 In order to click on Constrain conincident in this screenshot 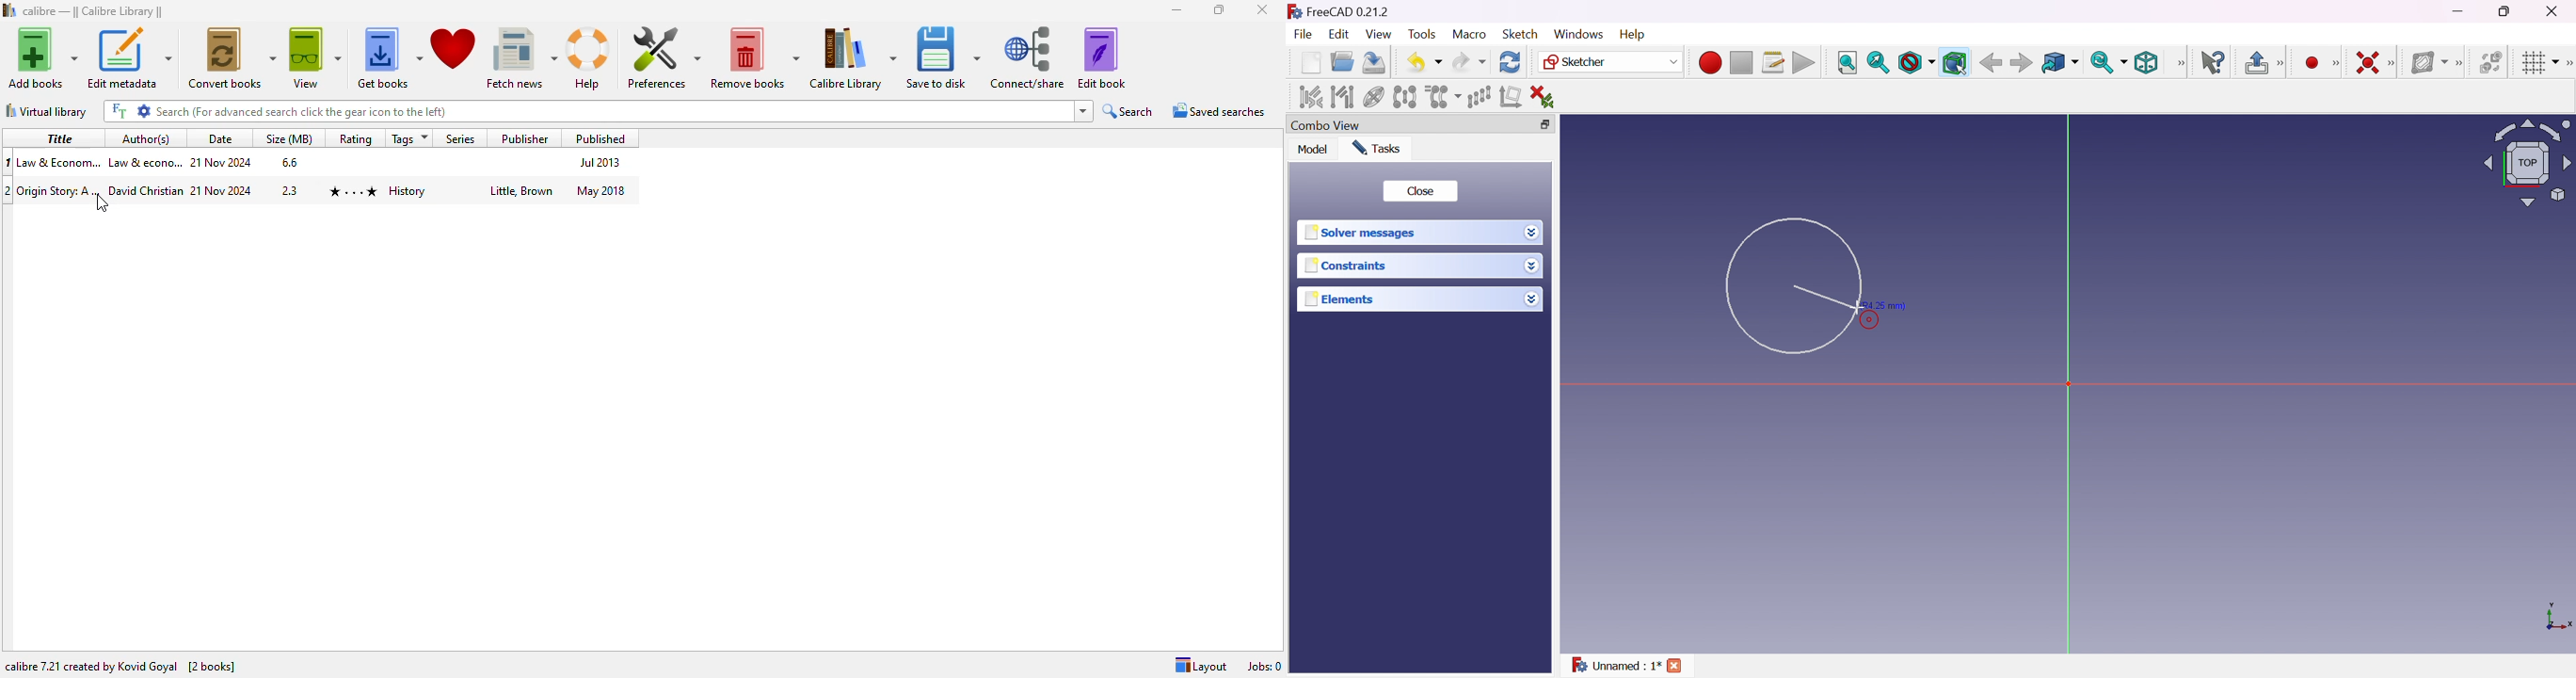, I will do `click(2369, 64)`.